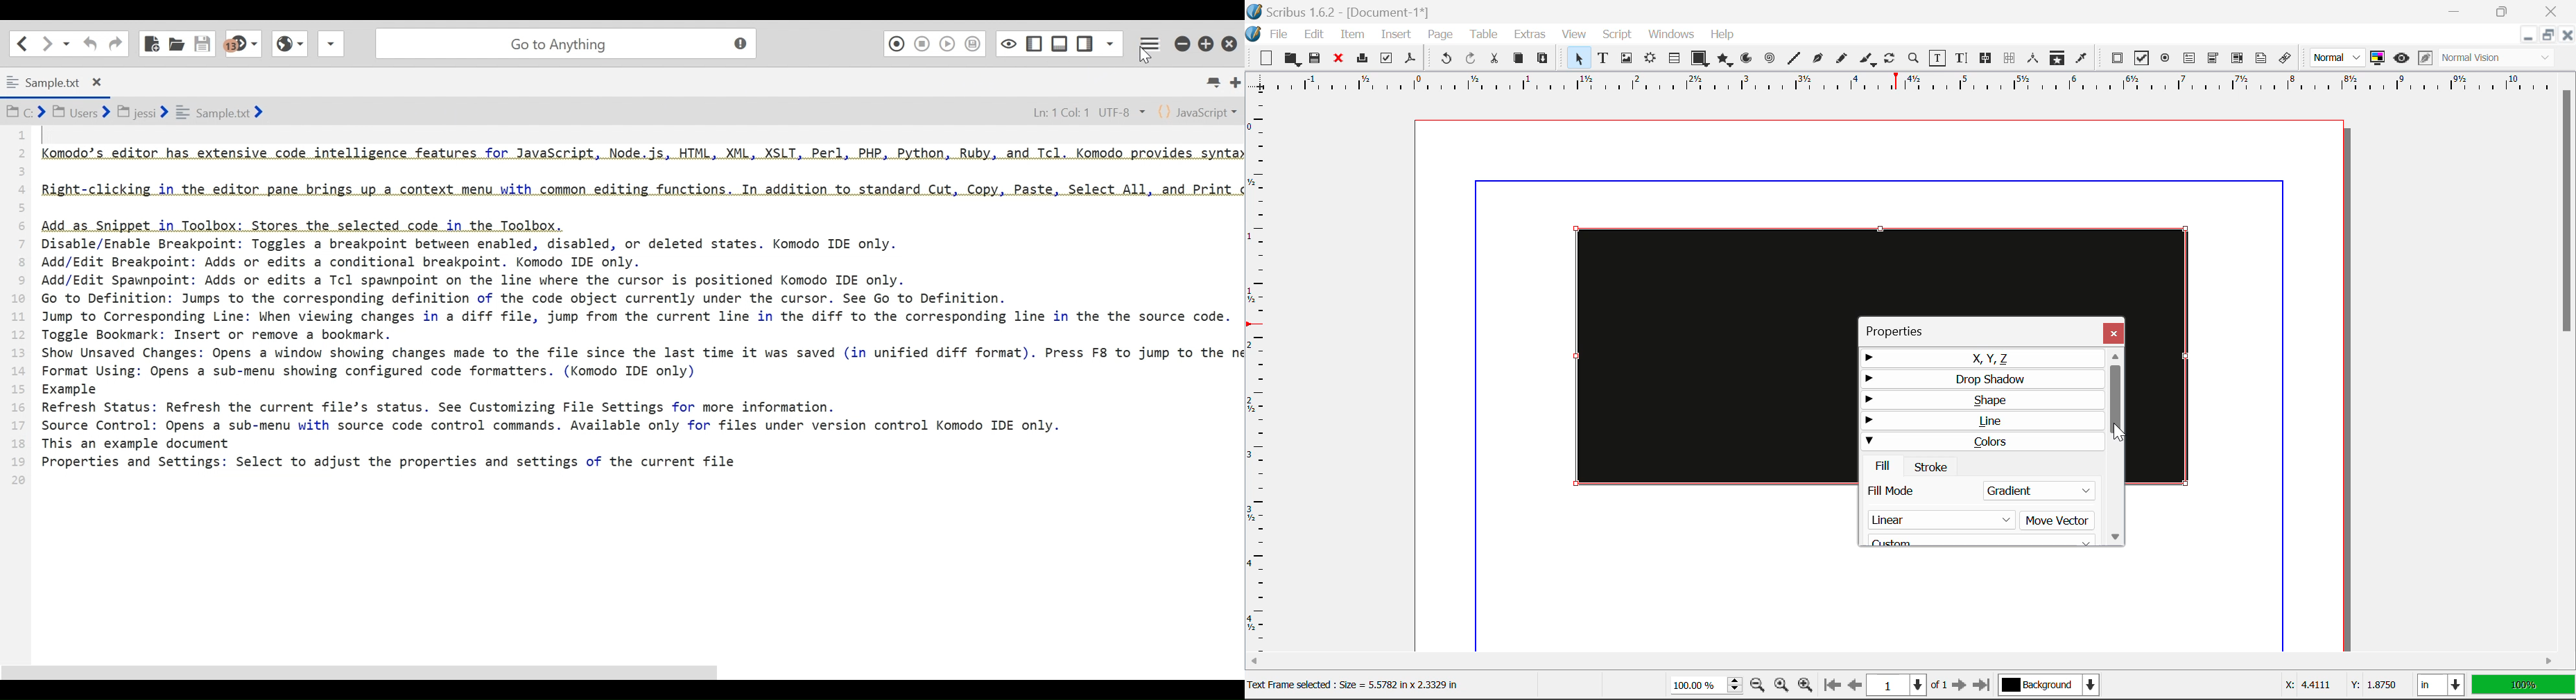 This screenshot has height=700, width=2576. I want to click on Display Measurement, so click(2523, 687).